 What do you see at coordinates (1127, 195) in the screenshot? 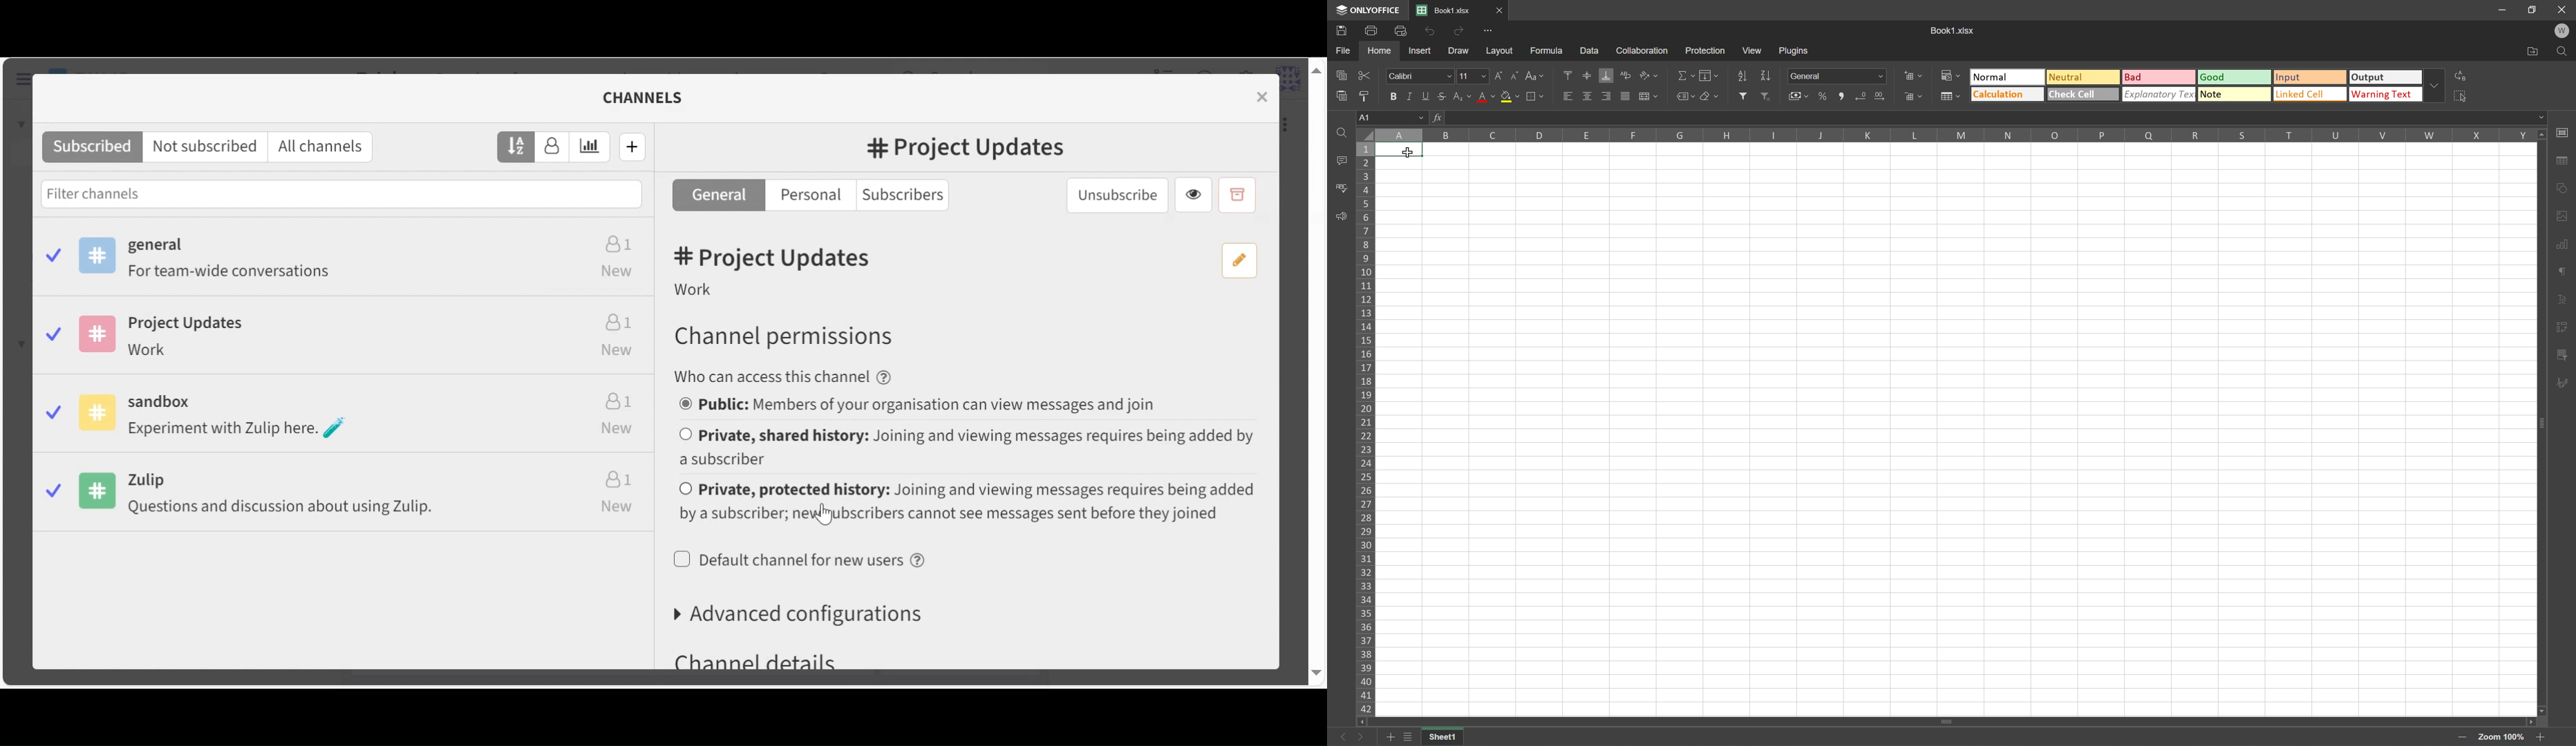
I see `Unsubscribe` at bounding box center [1127, 195].